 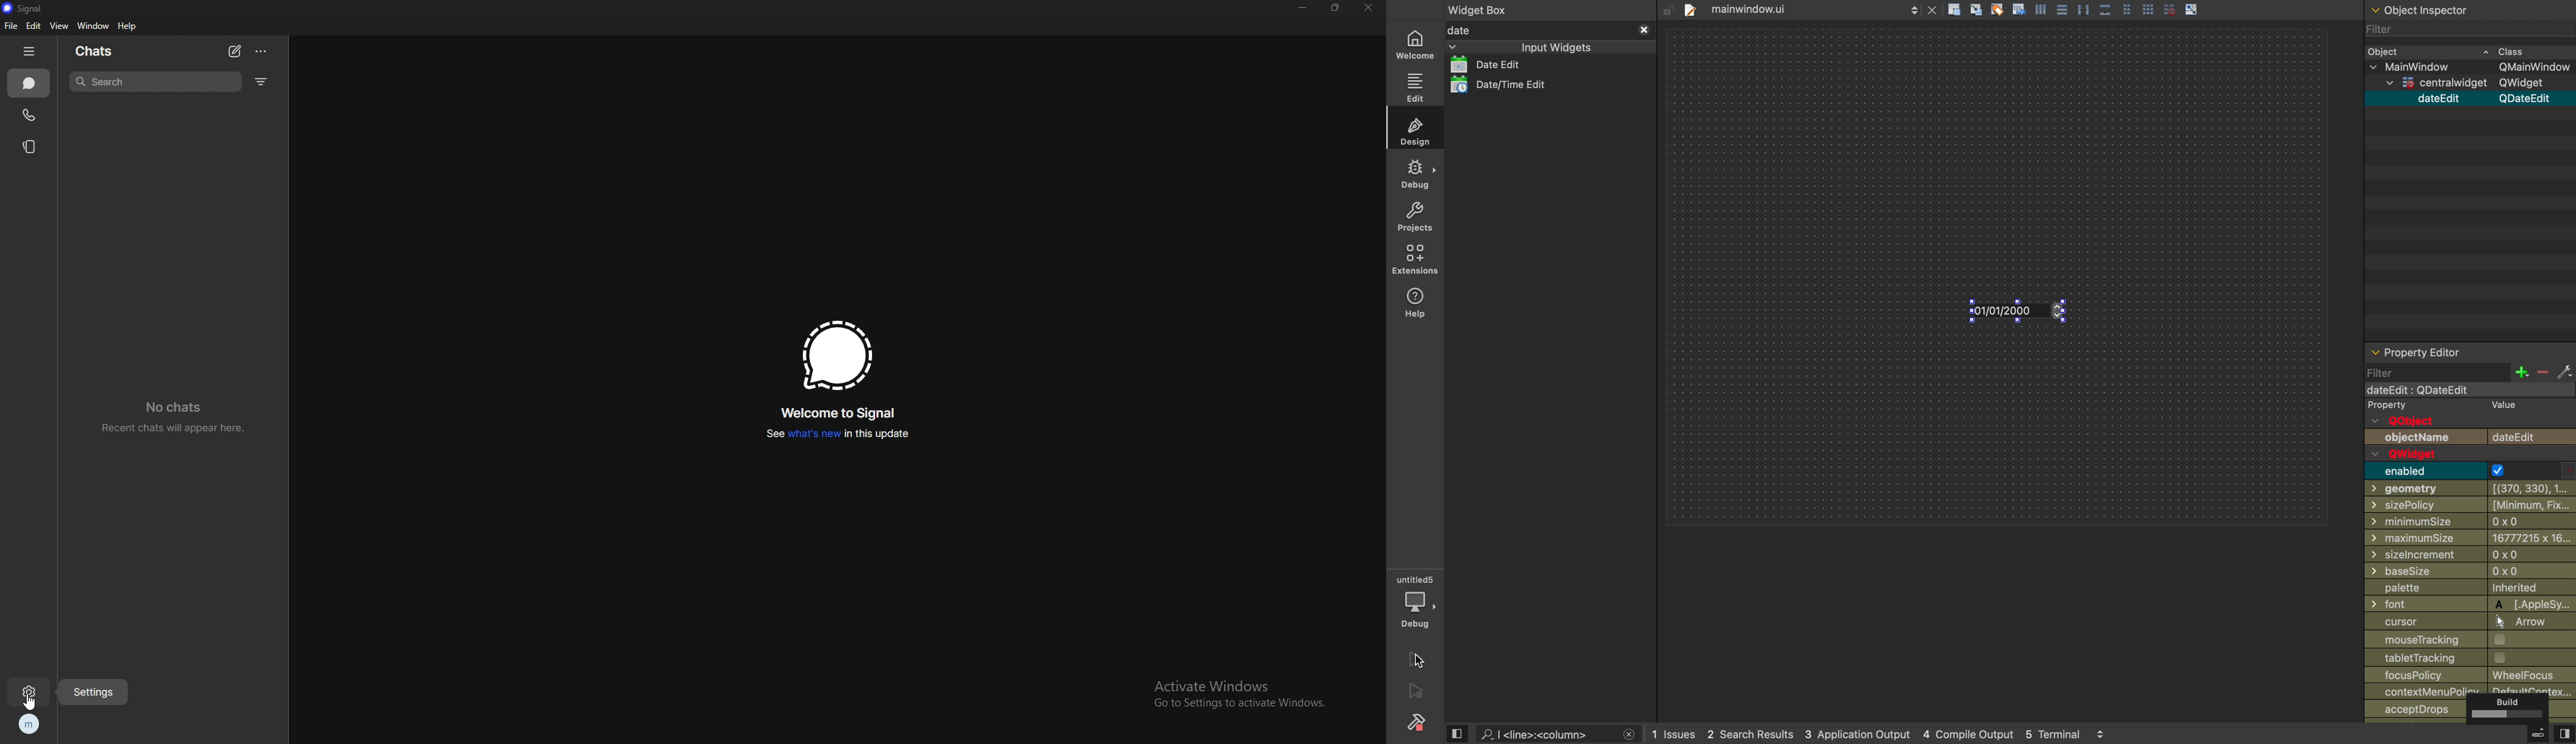 I want to click on mousetrtacking, so click(x=2464, y=640).